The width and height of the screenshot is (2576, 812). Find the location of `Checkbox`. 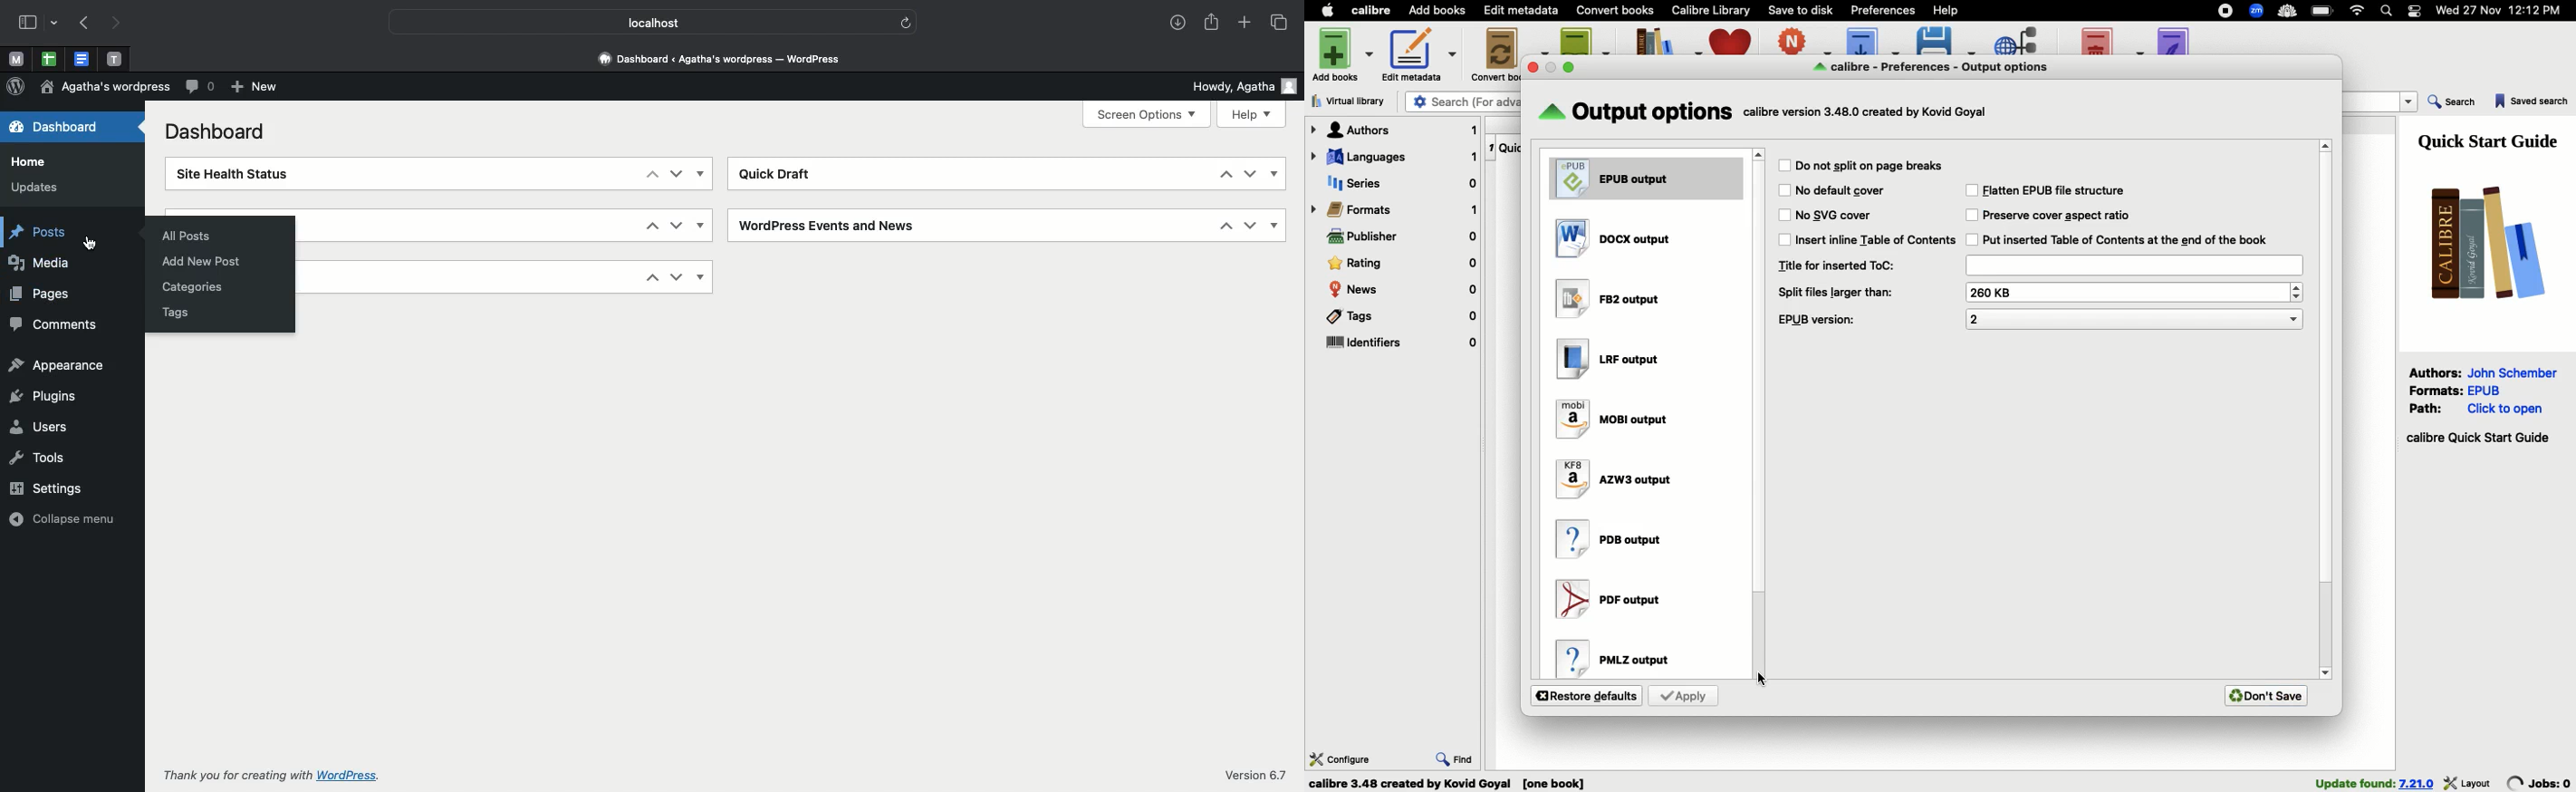

Checkbox is located at coordinates (1971, 216).